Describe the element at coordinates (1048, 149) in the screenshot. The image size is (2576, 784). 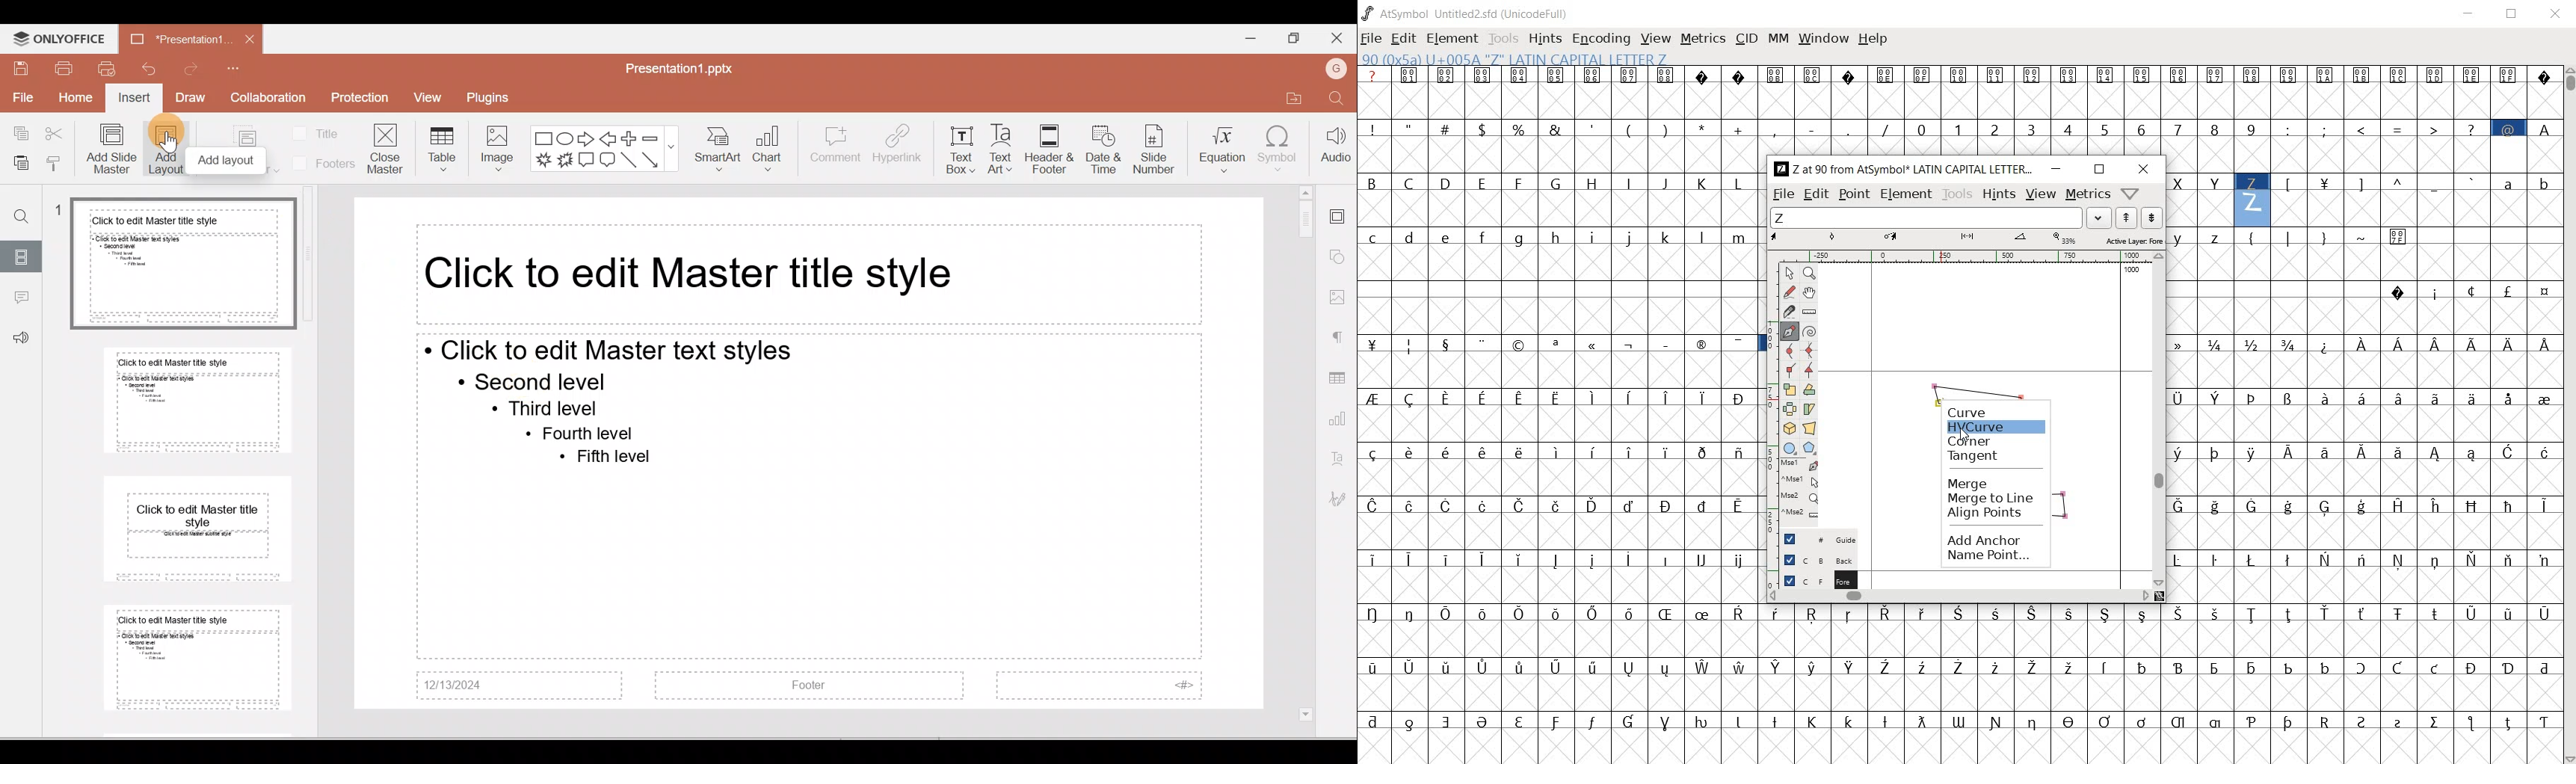
I see `Header & footer` at that location.